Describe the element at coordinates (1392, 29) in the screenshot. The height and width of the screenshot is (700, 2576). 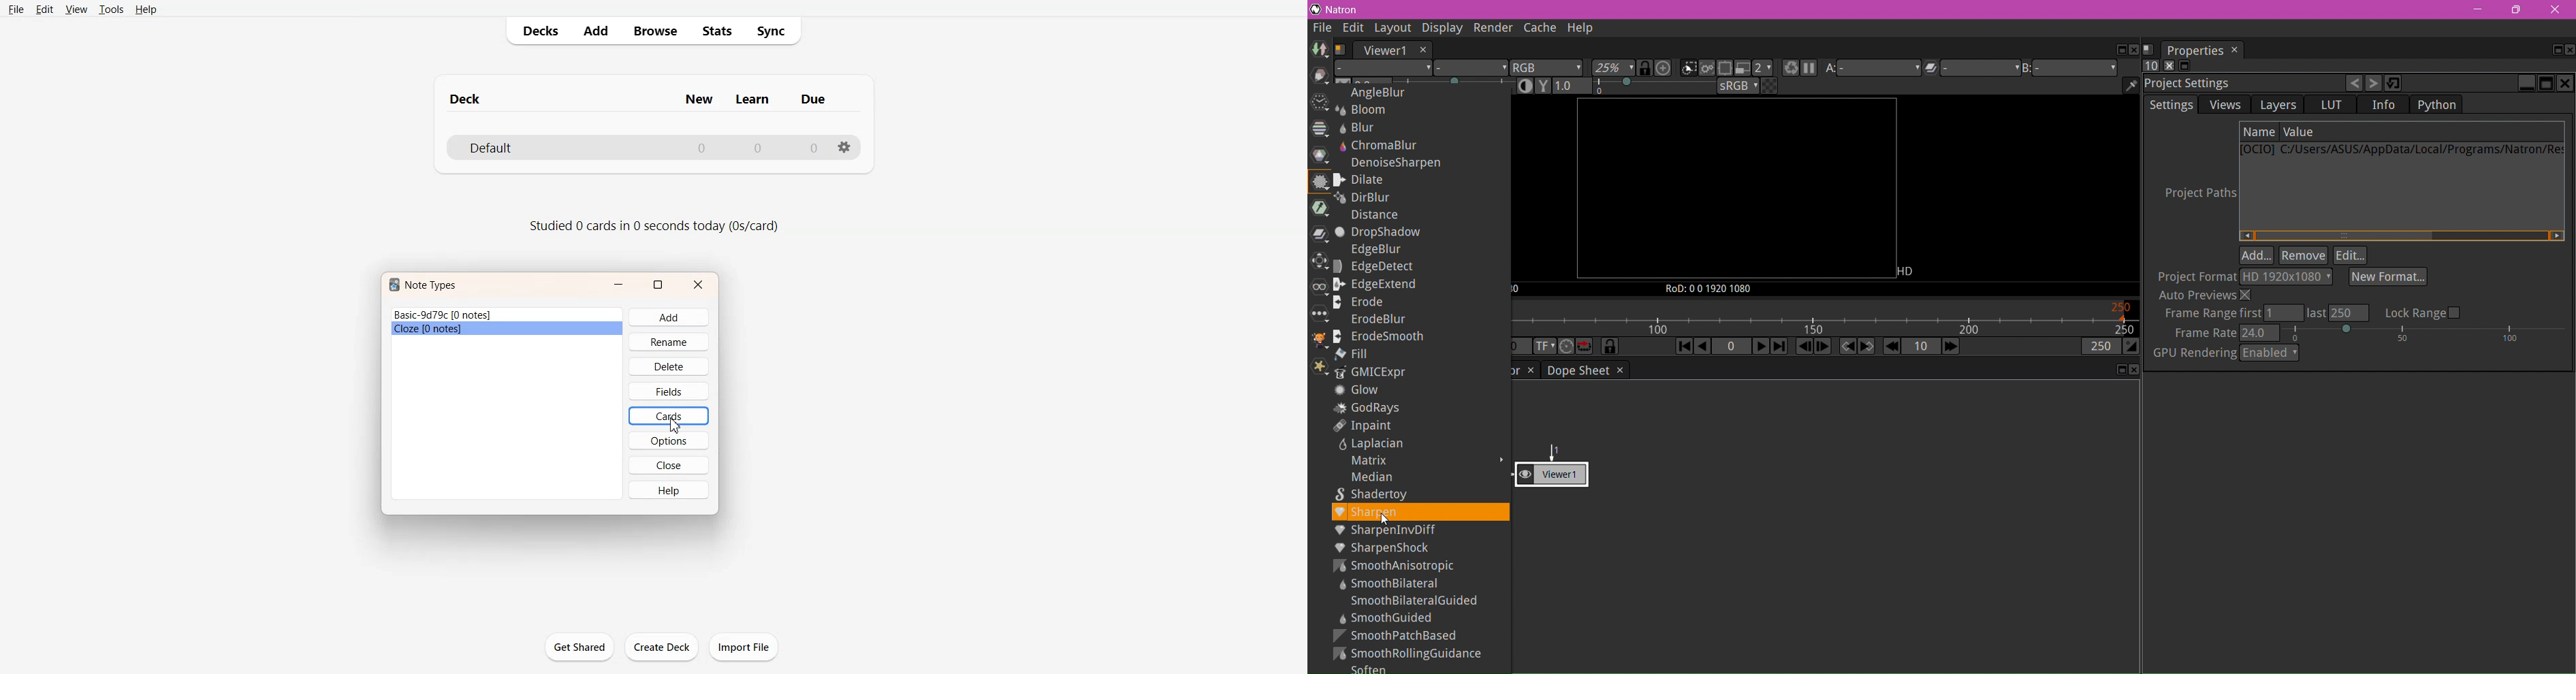
I see `Layout` at that location.